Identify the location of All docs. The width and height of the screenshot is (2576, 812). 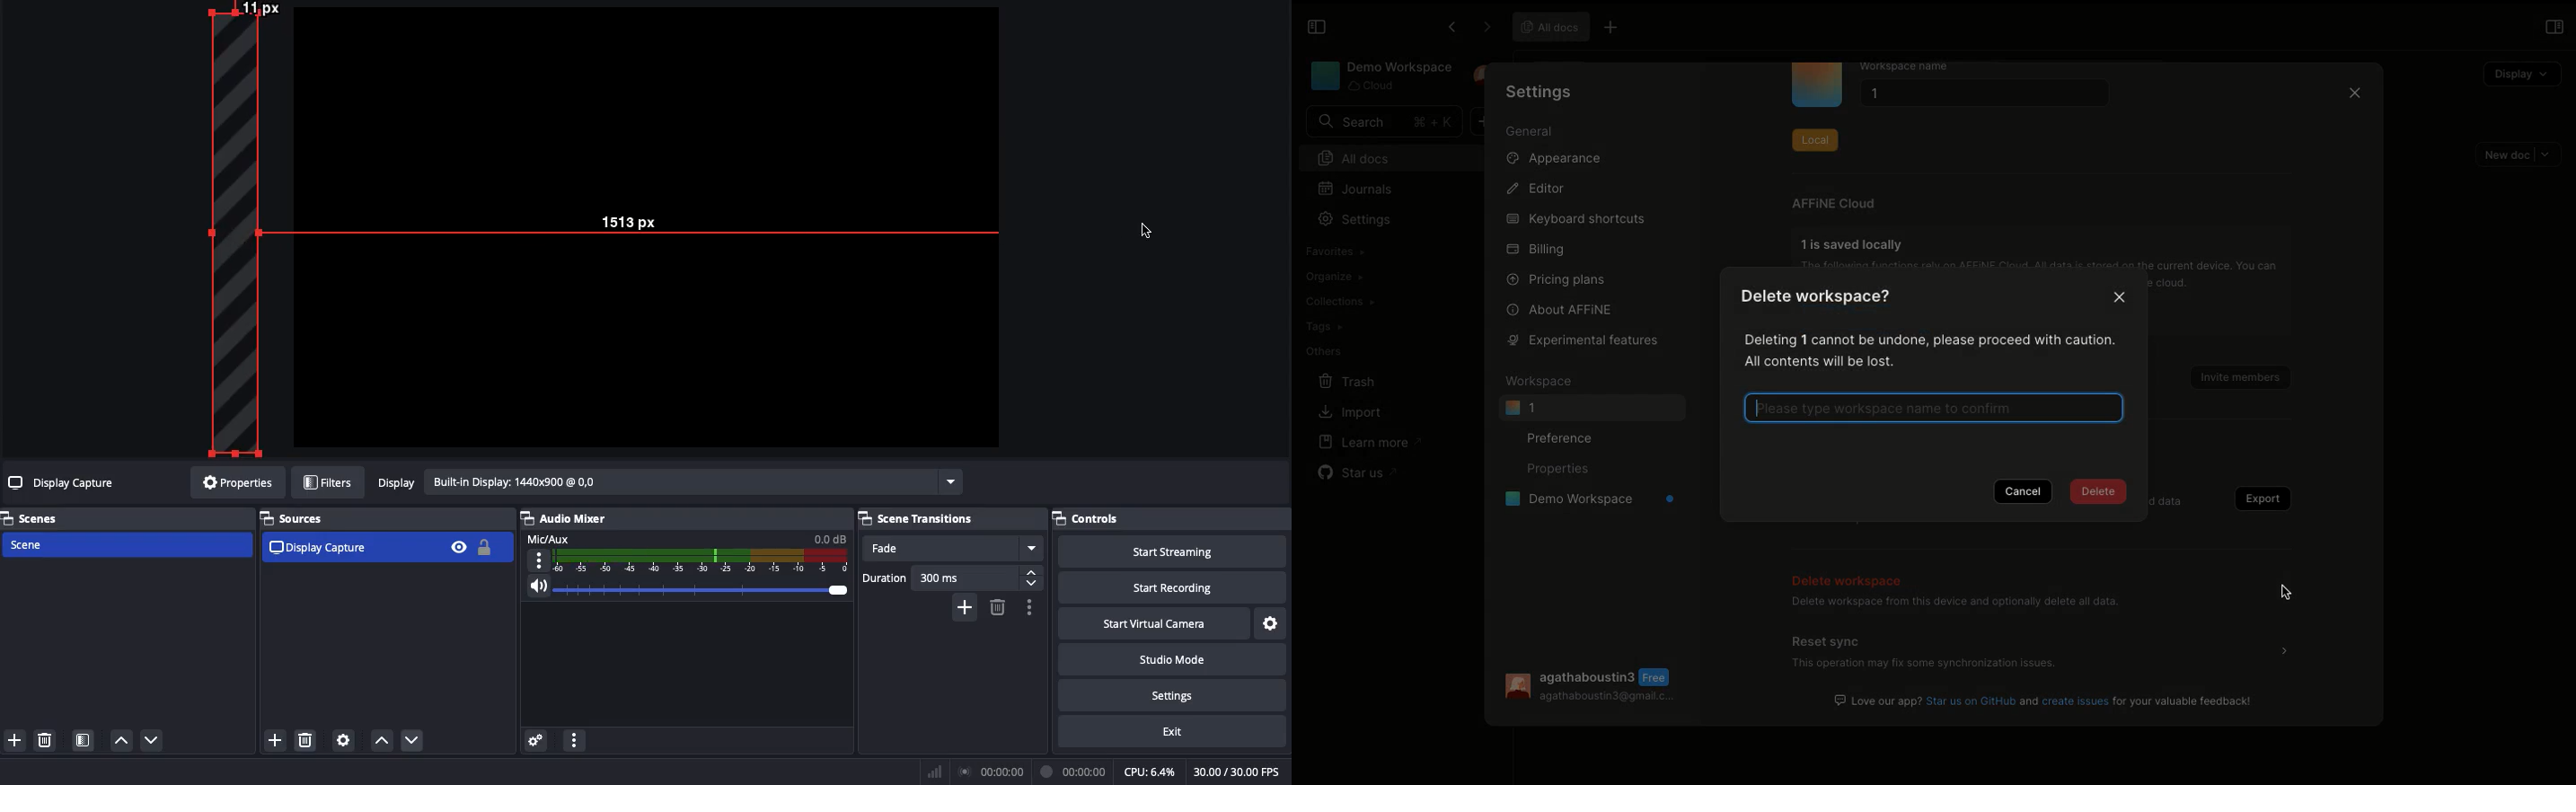
(1397, 156).